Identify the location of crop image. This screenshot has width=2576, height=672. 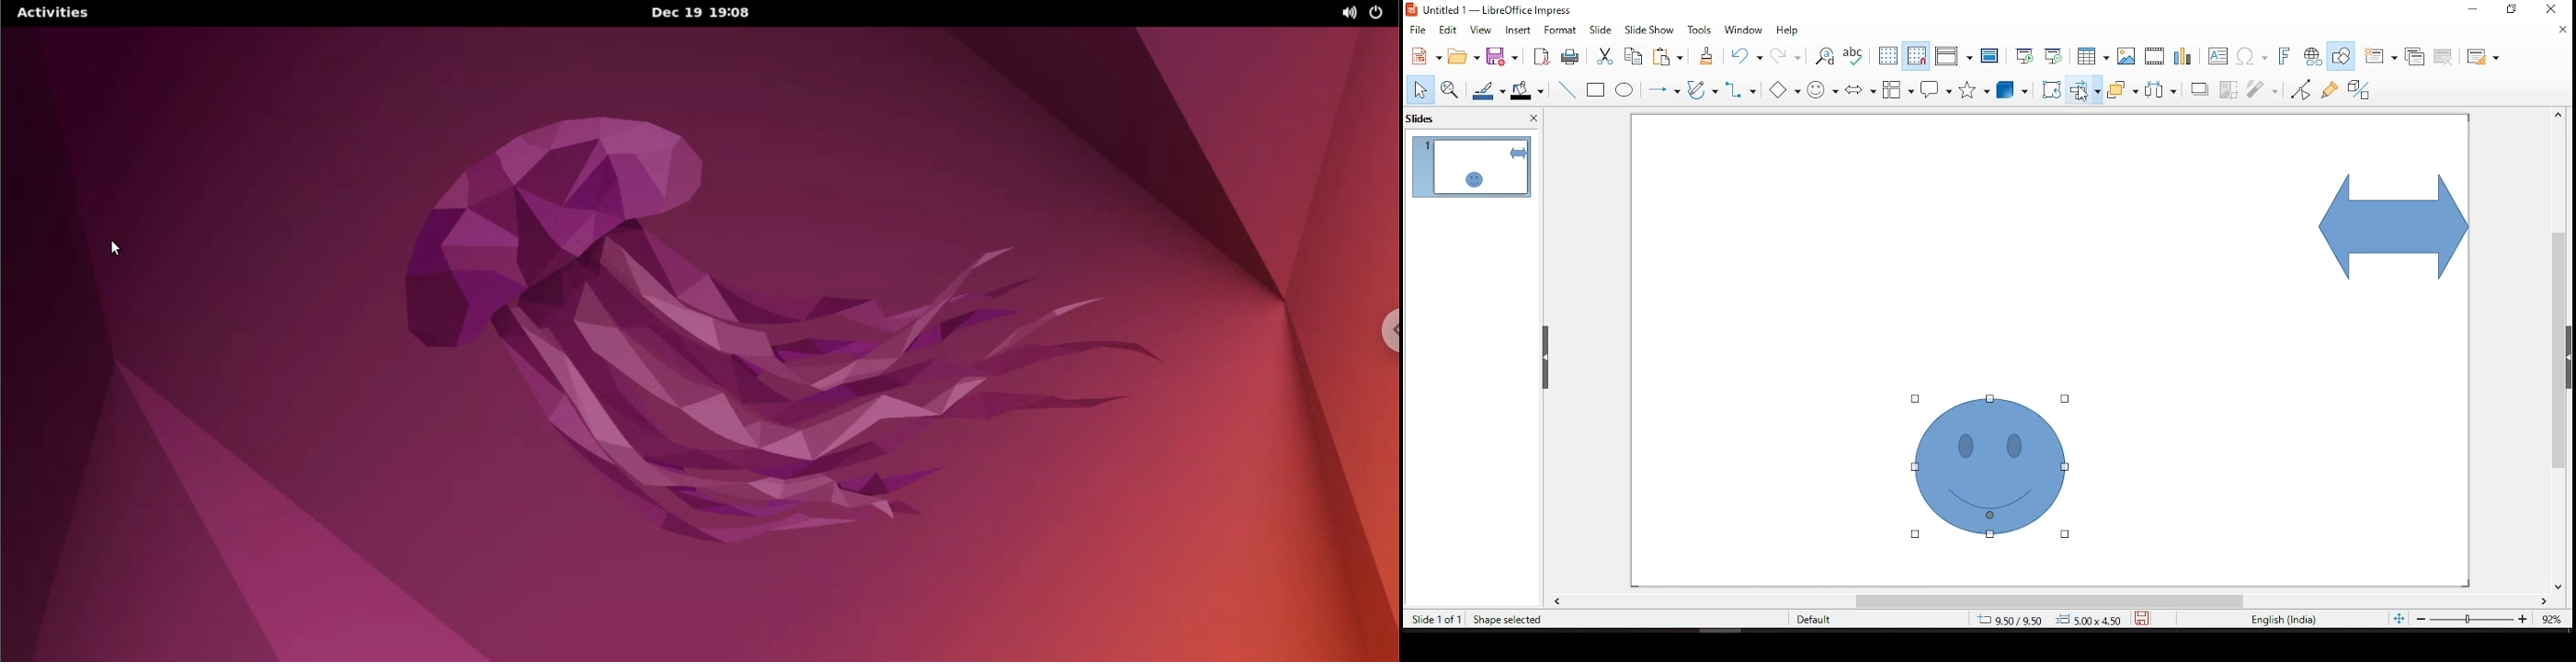
(2225, 88).